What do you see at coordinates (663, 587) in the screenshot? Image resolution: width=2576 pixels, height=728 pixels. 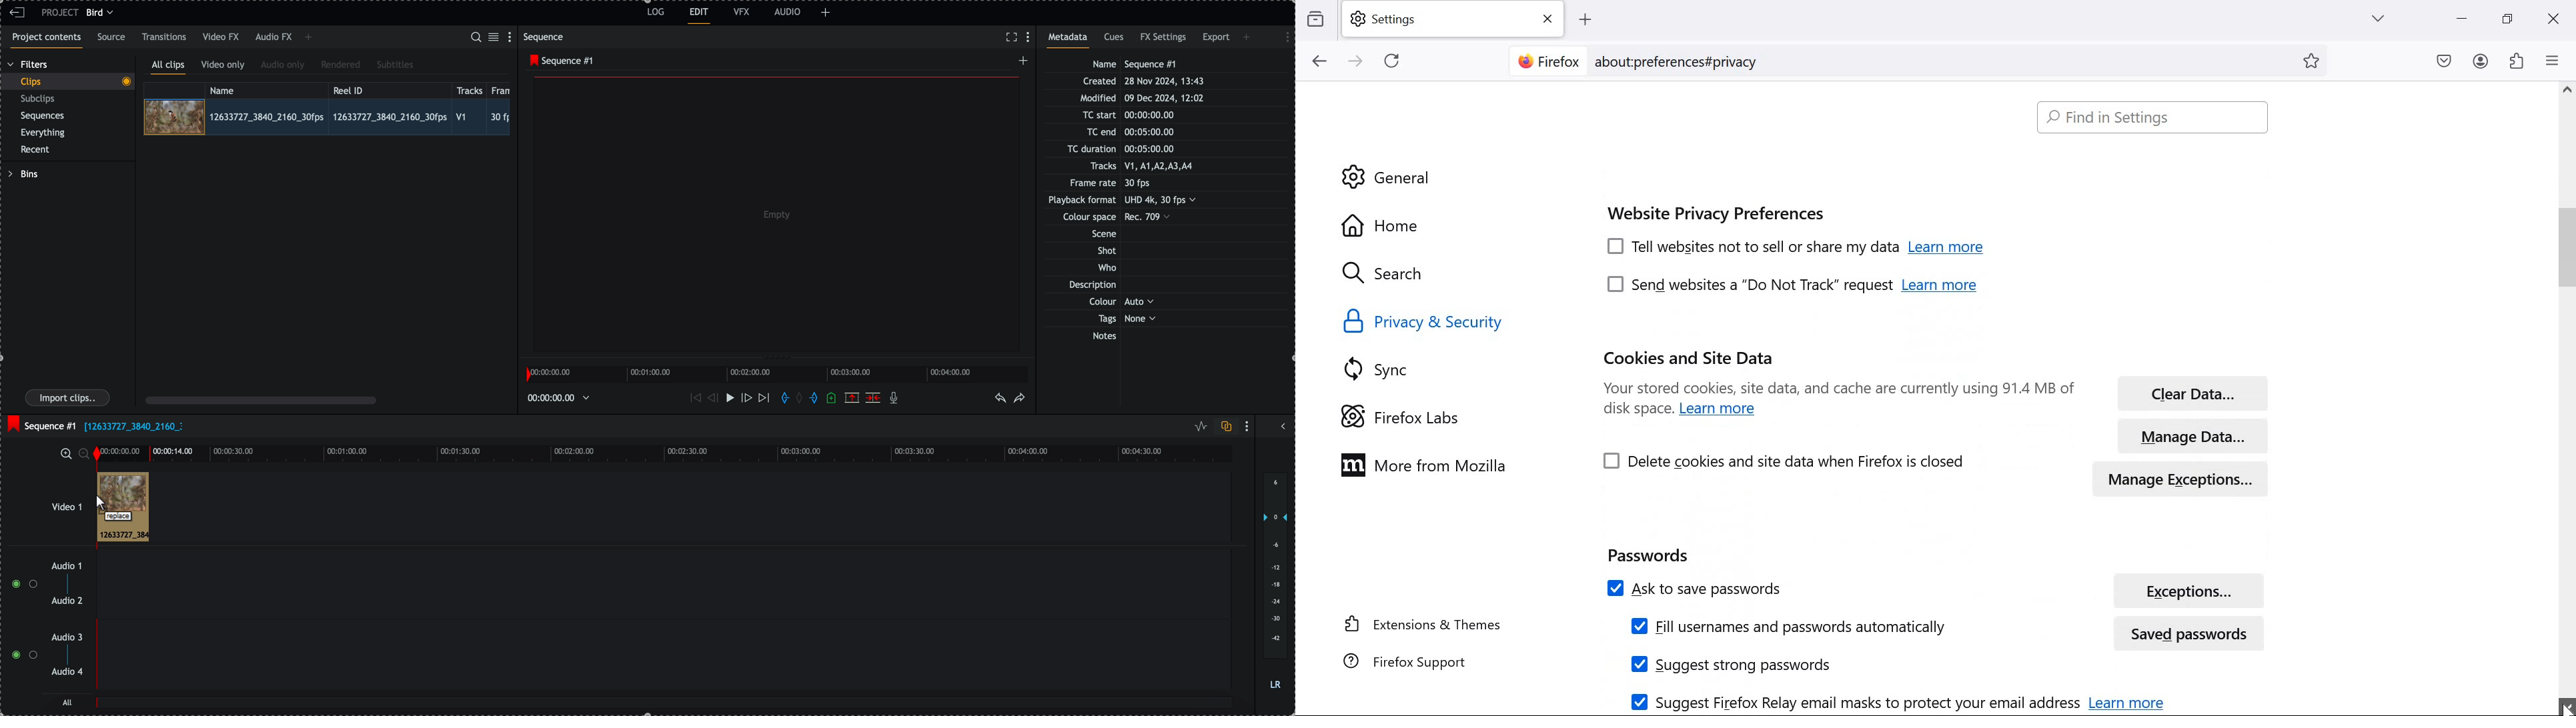 I see `track audio` at bounding box center [663, 587].